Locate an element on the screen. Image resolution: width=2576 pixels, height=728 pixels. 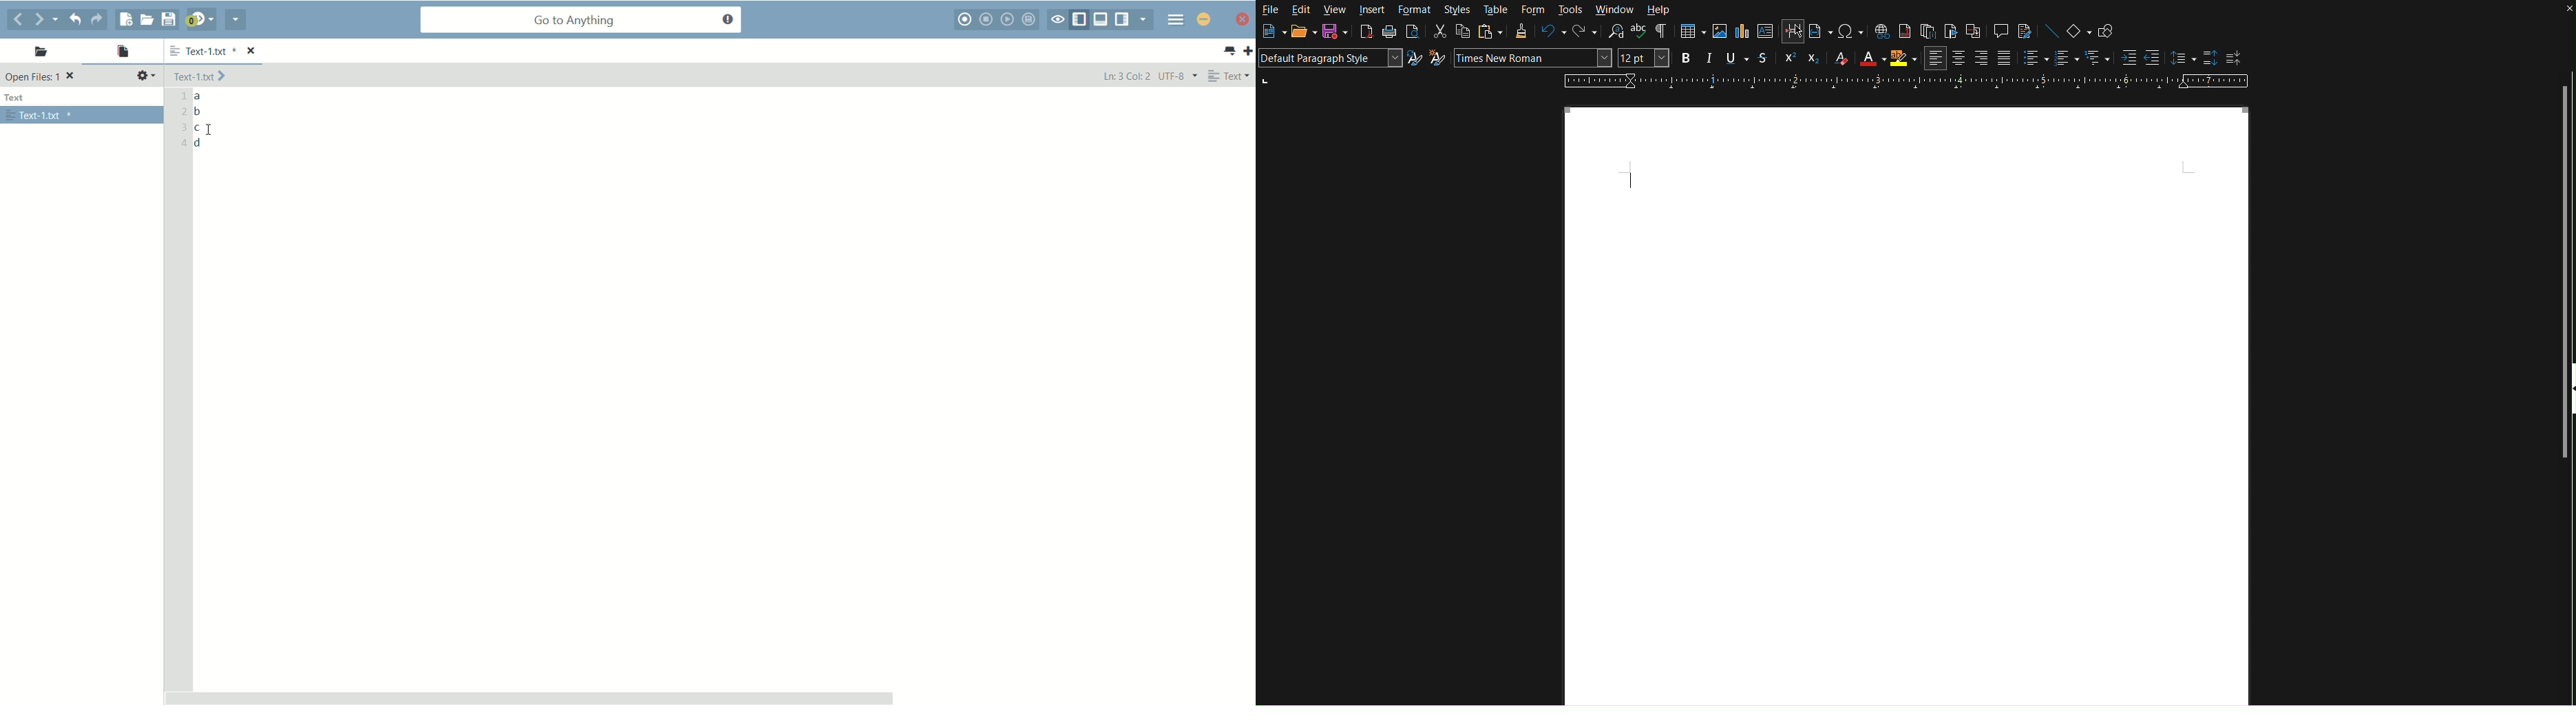
Show is located at coordinates (2568, 399).